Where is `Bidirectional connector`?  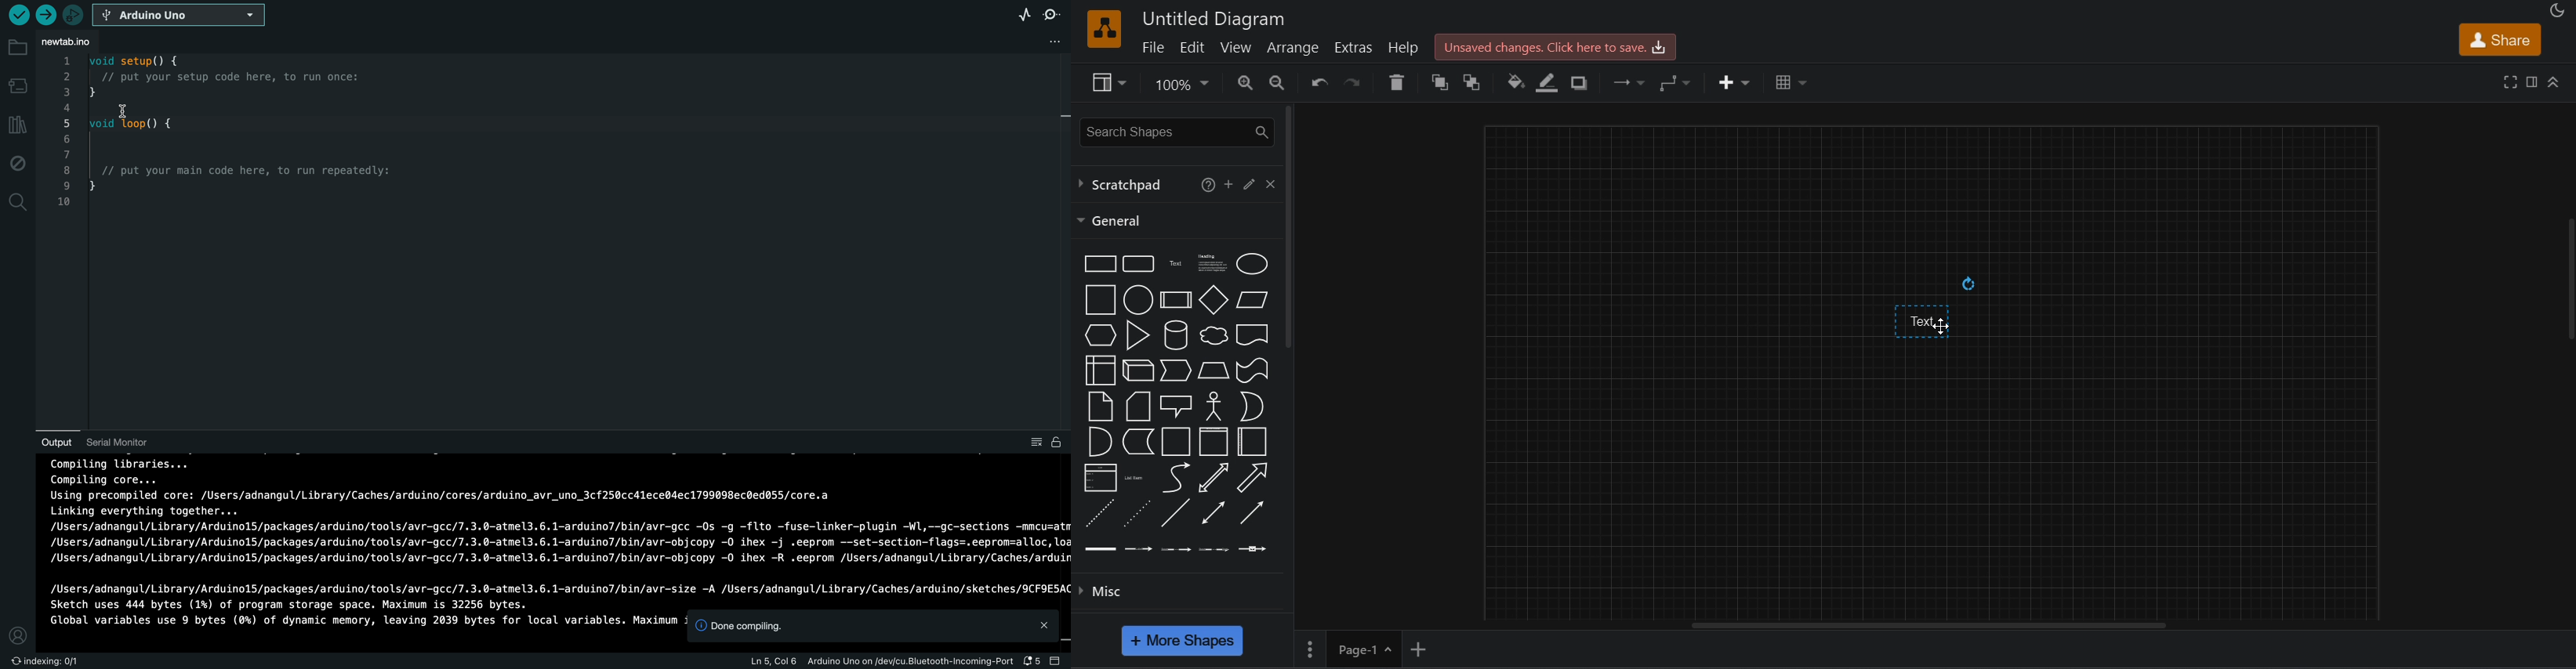 Bidirectional connector is located at coordinates (1214, 512).